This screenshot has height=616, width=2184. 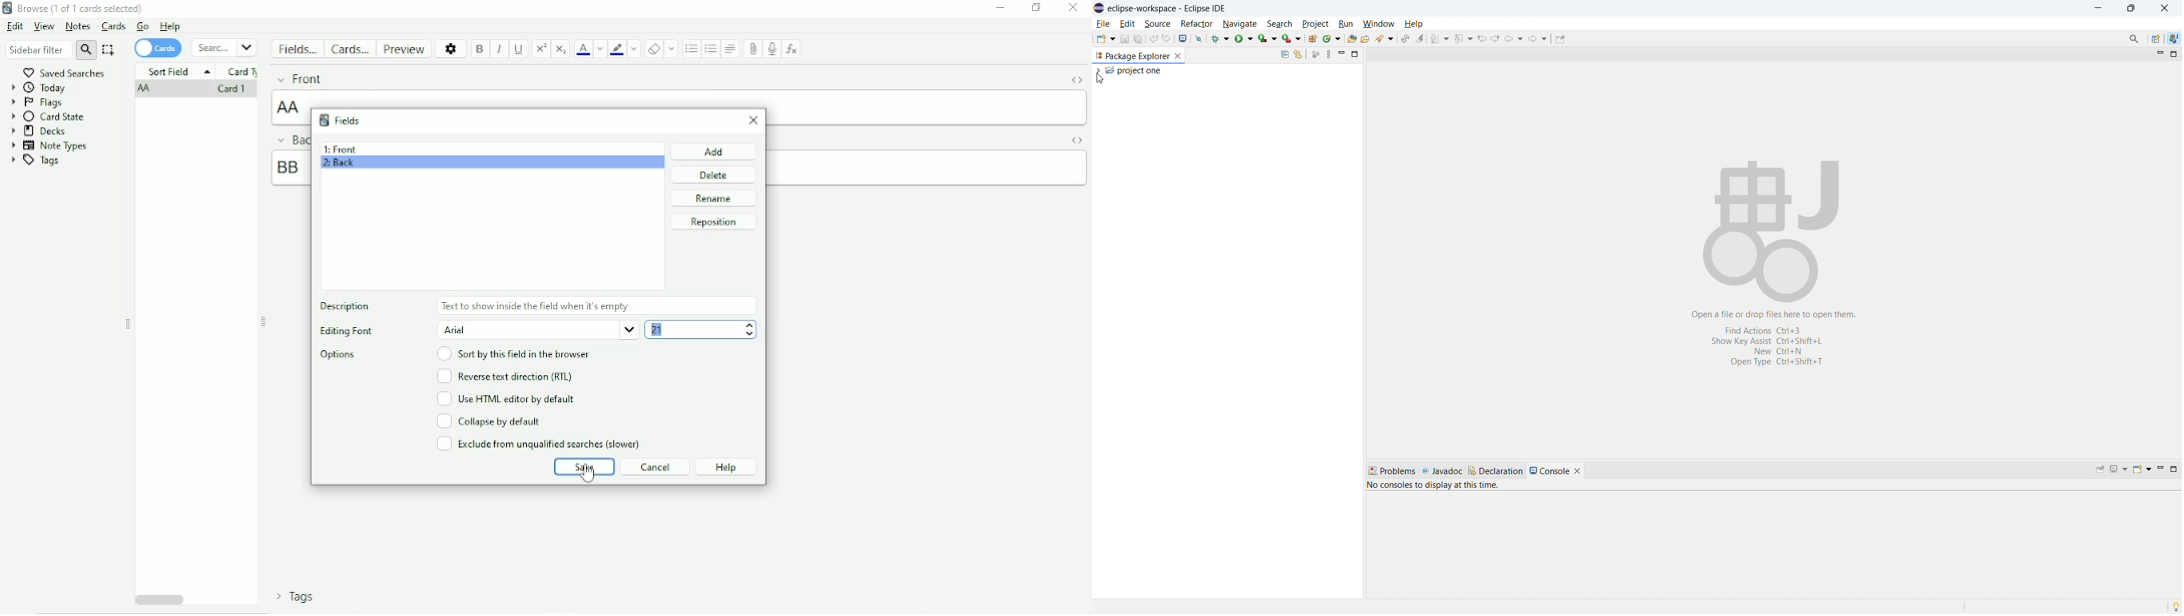 What do you see at coordinates (750, 325) in the screenshot?
I see `Increment value` at bounding box center [750, 325].